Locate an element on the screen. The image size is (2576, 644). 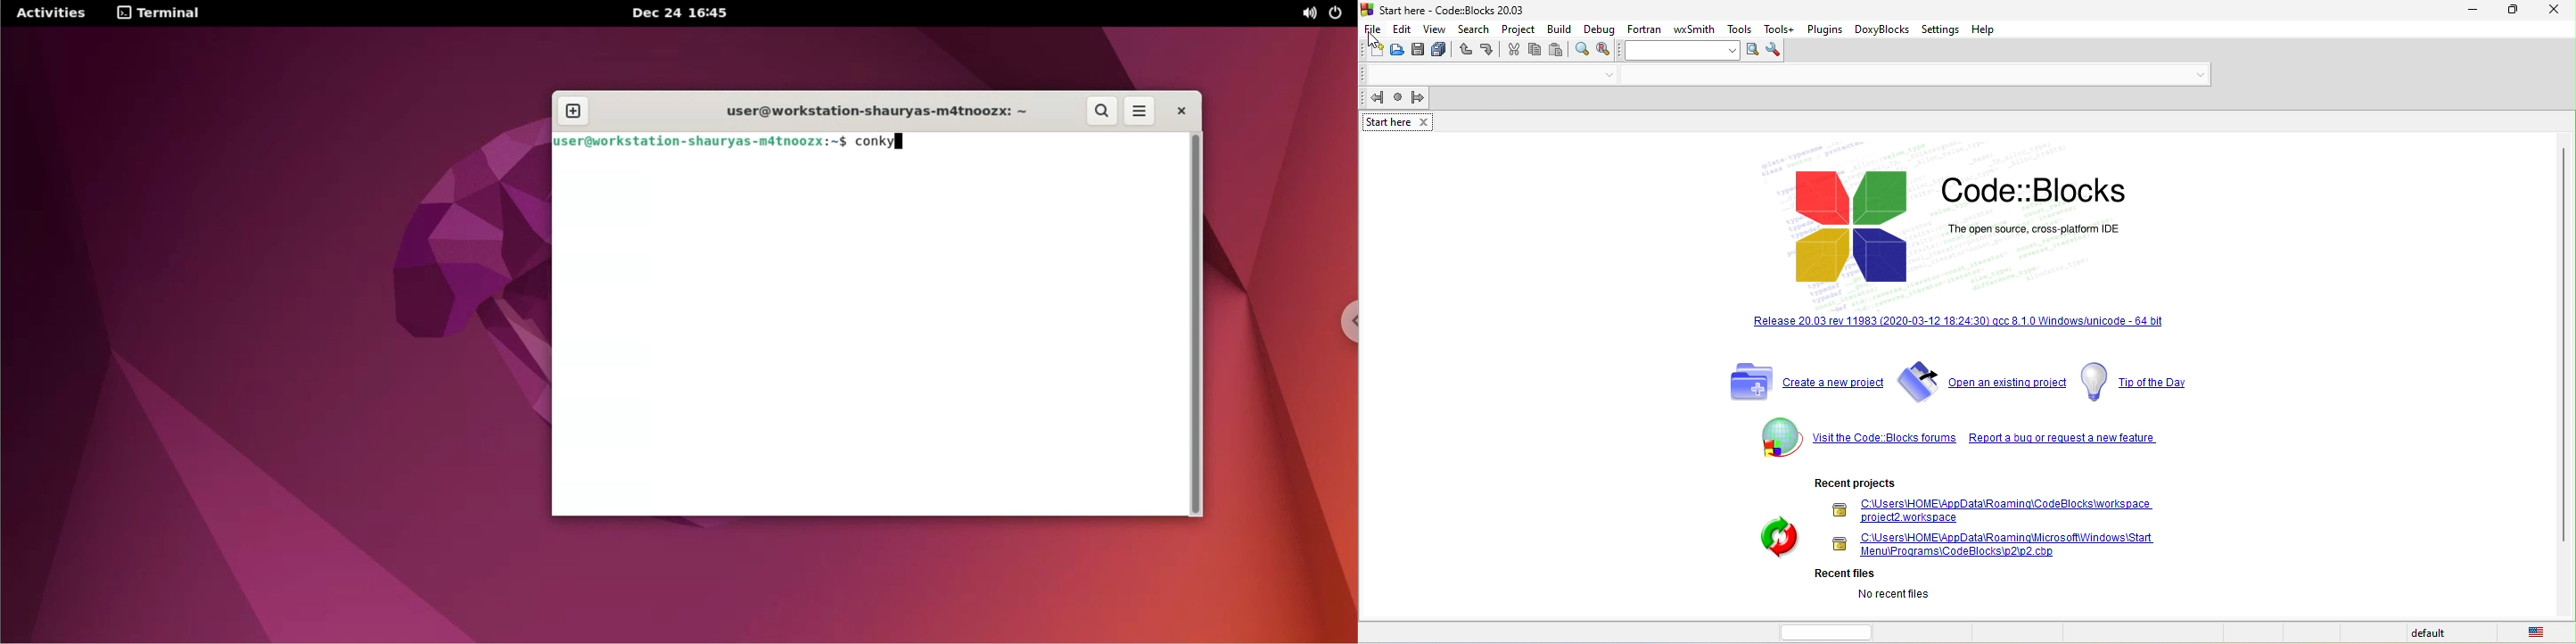
run search is located at coordinates (1751, 51).